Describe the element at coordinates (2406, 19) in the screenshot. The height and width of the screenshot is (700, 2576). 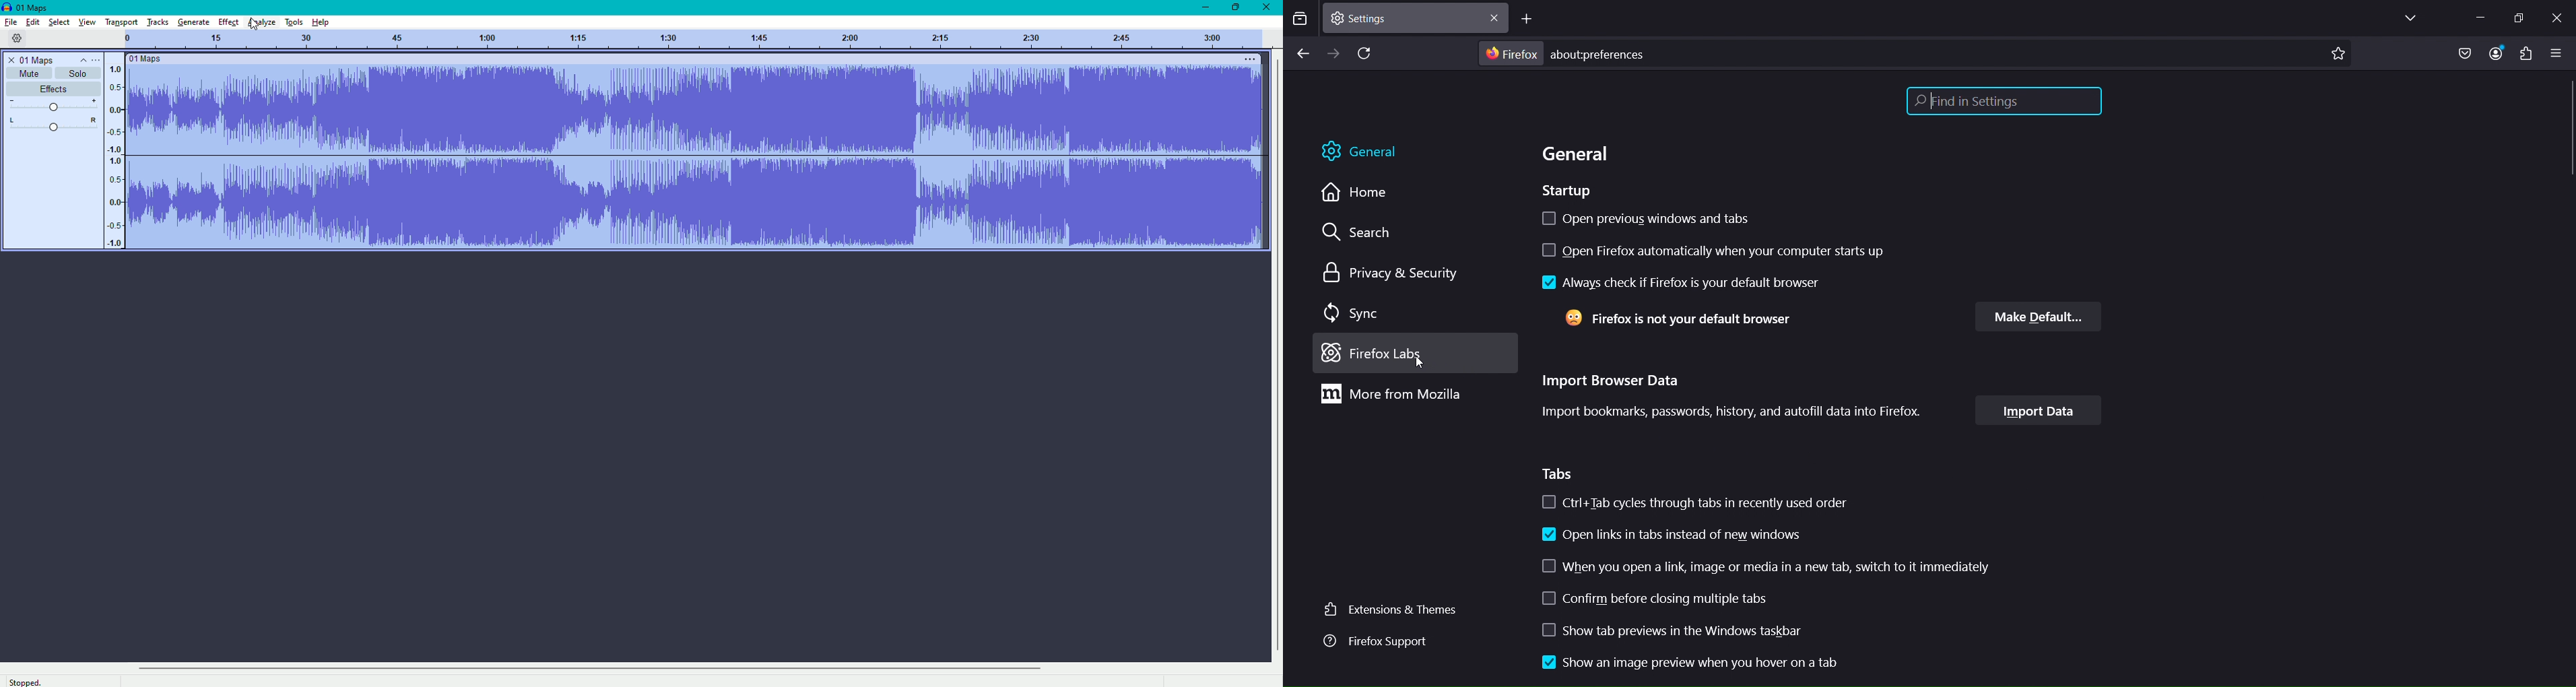
I see `list all tabs` at that location.